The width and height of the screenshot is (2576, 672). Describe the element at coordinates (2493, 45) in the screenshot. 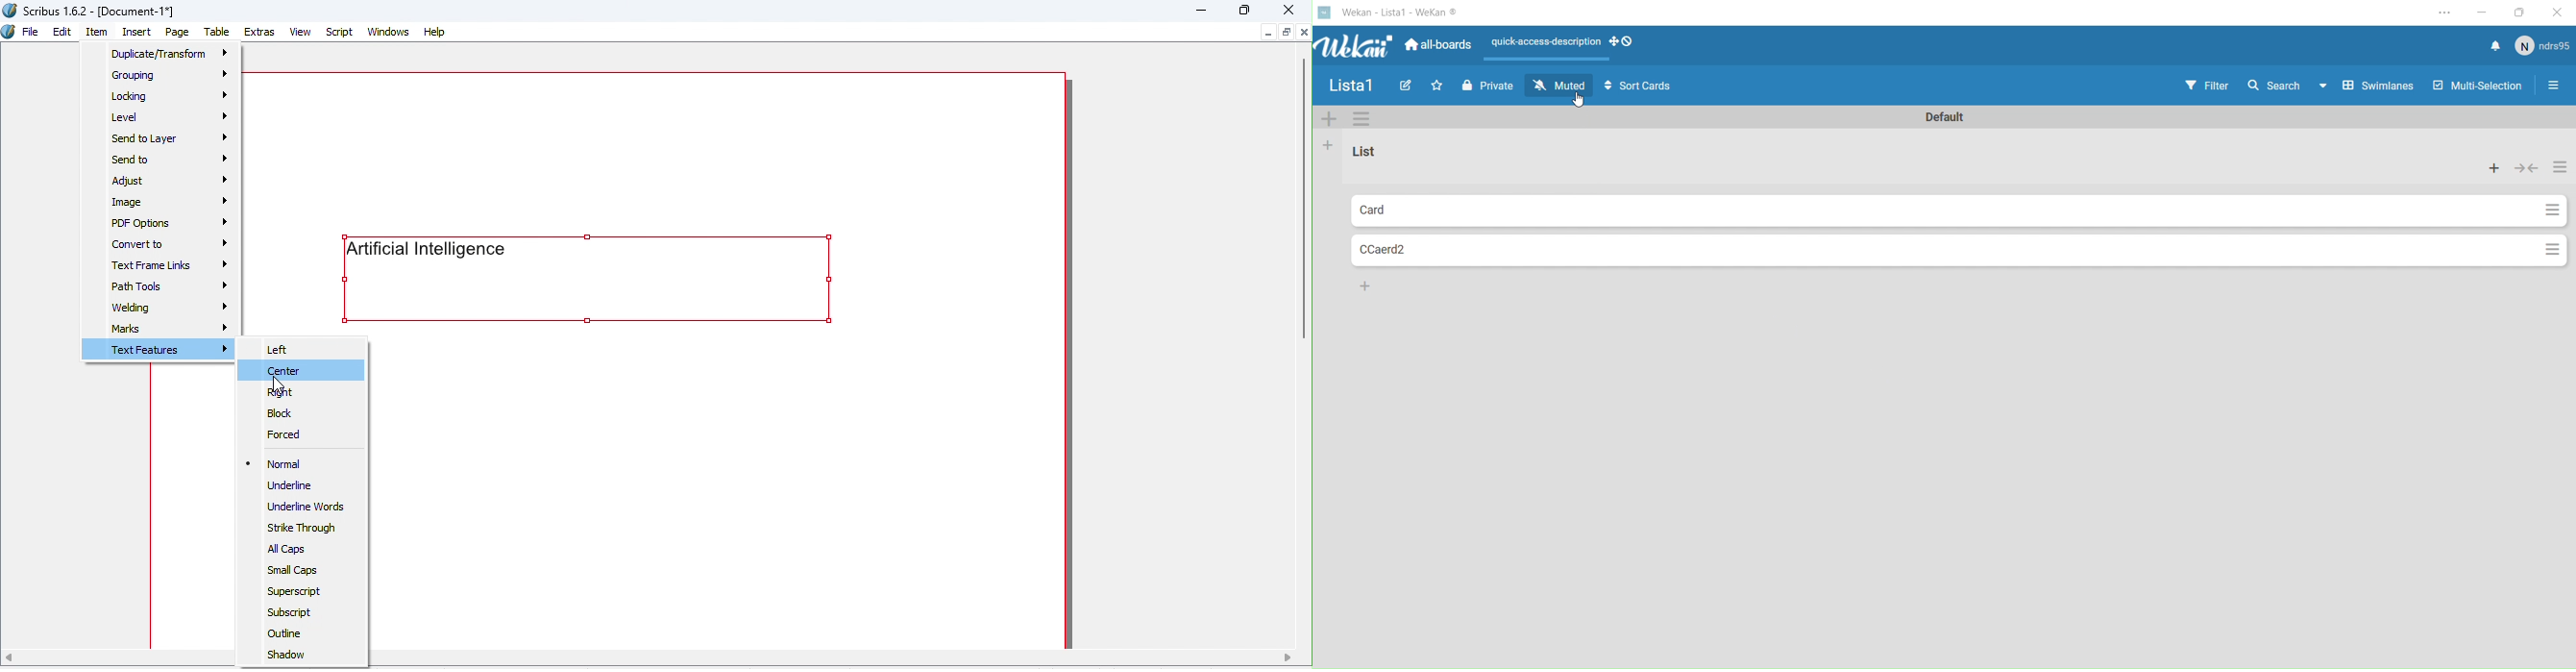

I see `Notifications` at that location.